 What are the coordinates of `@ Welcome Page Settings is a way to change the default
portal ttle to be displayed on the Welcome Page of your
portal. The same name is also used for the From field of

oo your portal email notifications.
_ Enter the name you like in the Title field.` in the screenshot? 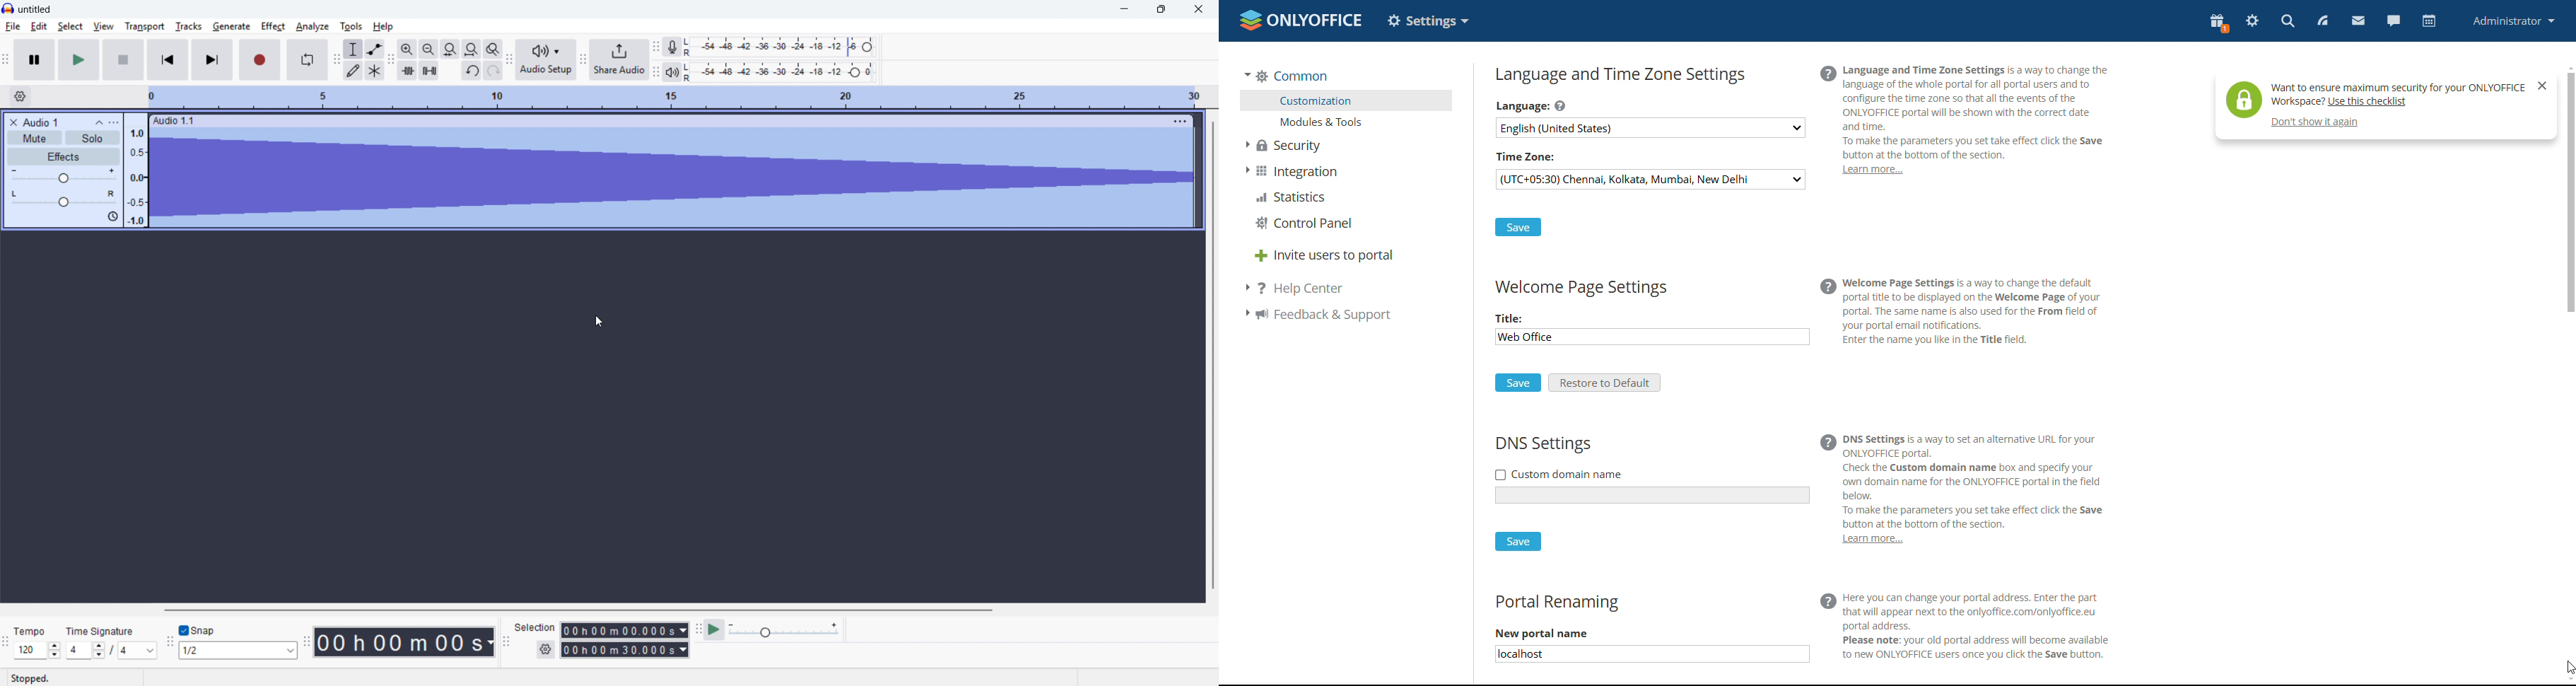 It's located at (1967, 312).